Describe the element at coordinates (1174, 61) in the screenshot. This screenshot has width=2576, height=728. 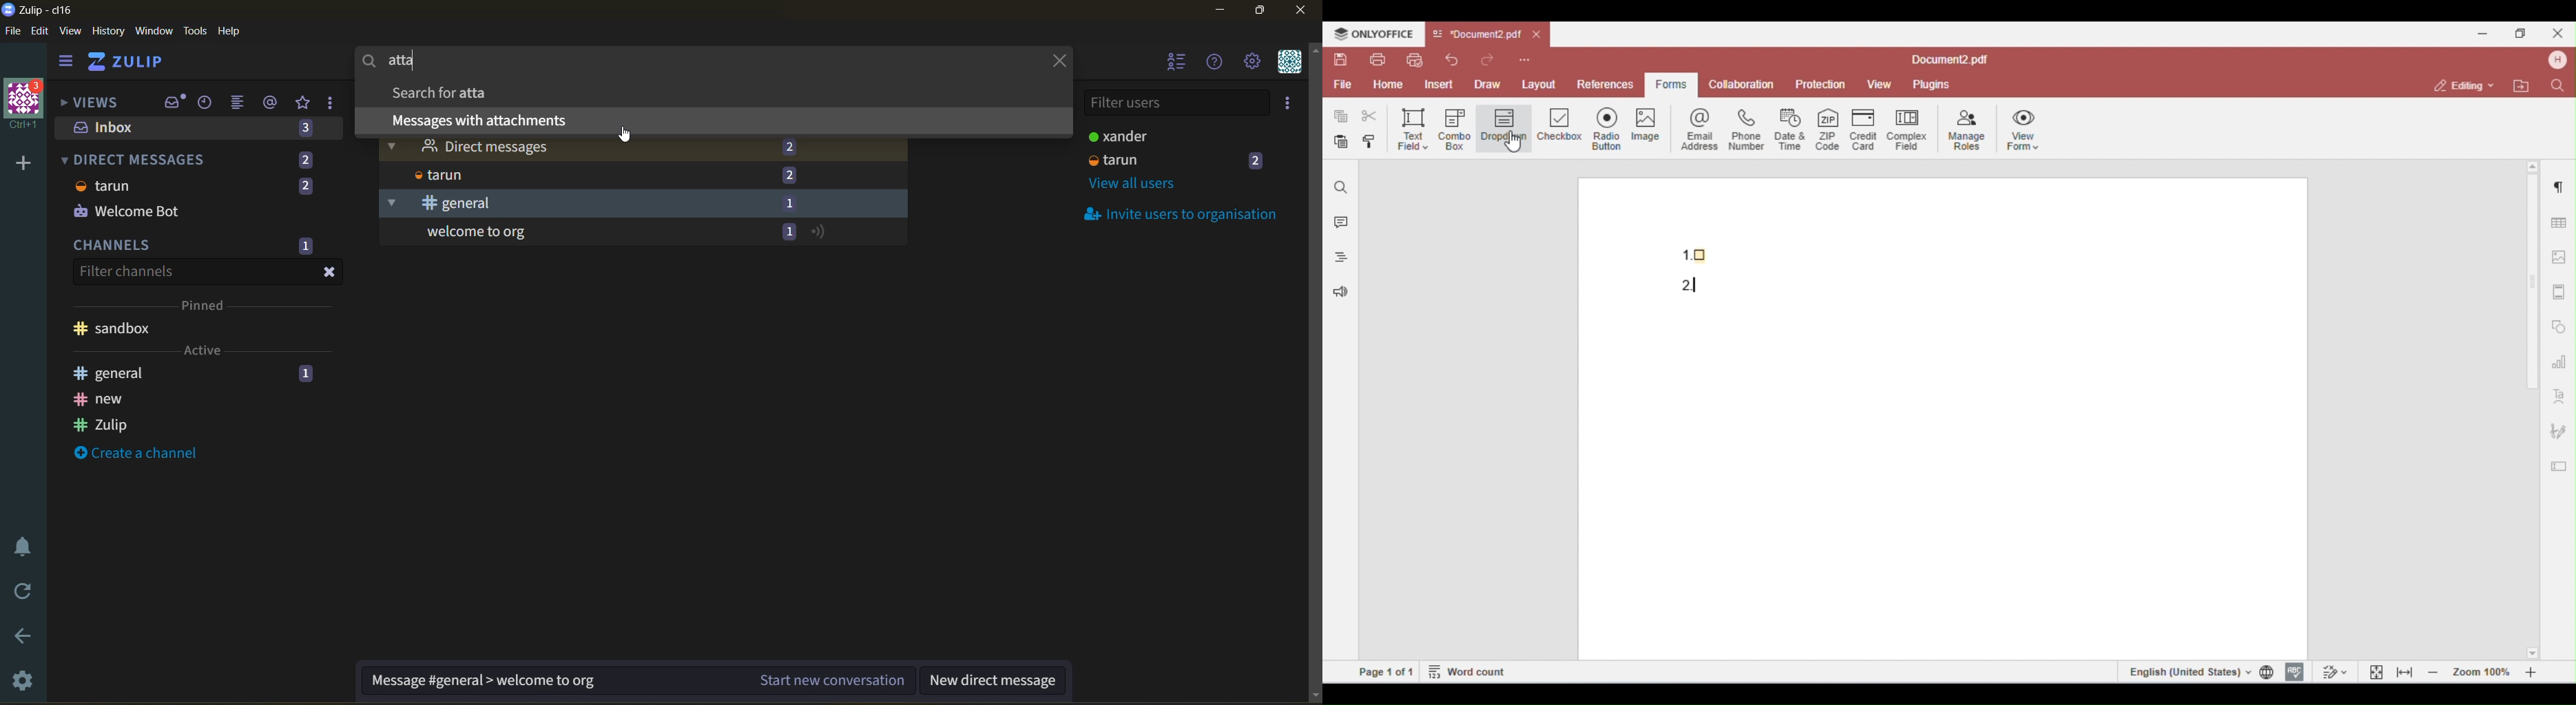
I see `hide users list` at that location.